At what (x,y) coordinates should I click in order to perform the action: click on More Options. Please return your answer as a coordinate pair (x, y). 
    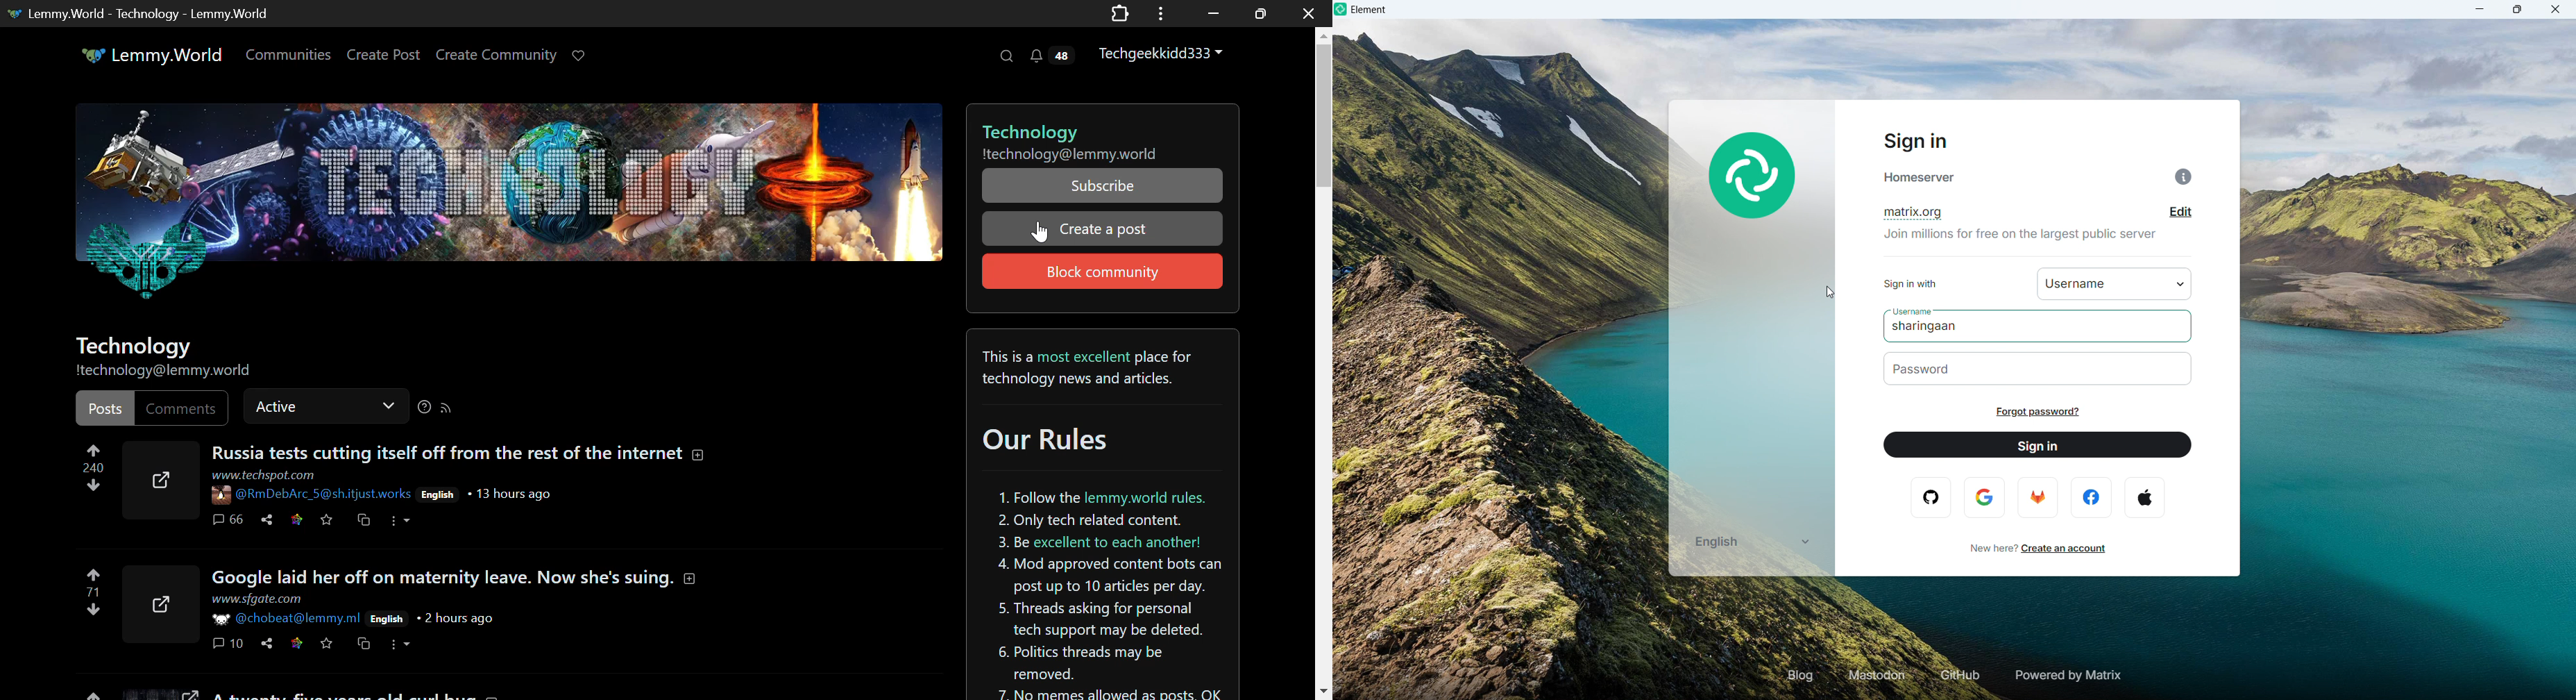
    Looking at the image, I should click on (400, 519).